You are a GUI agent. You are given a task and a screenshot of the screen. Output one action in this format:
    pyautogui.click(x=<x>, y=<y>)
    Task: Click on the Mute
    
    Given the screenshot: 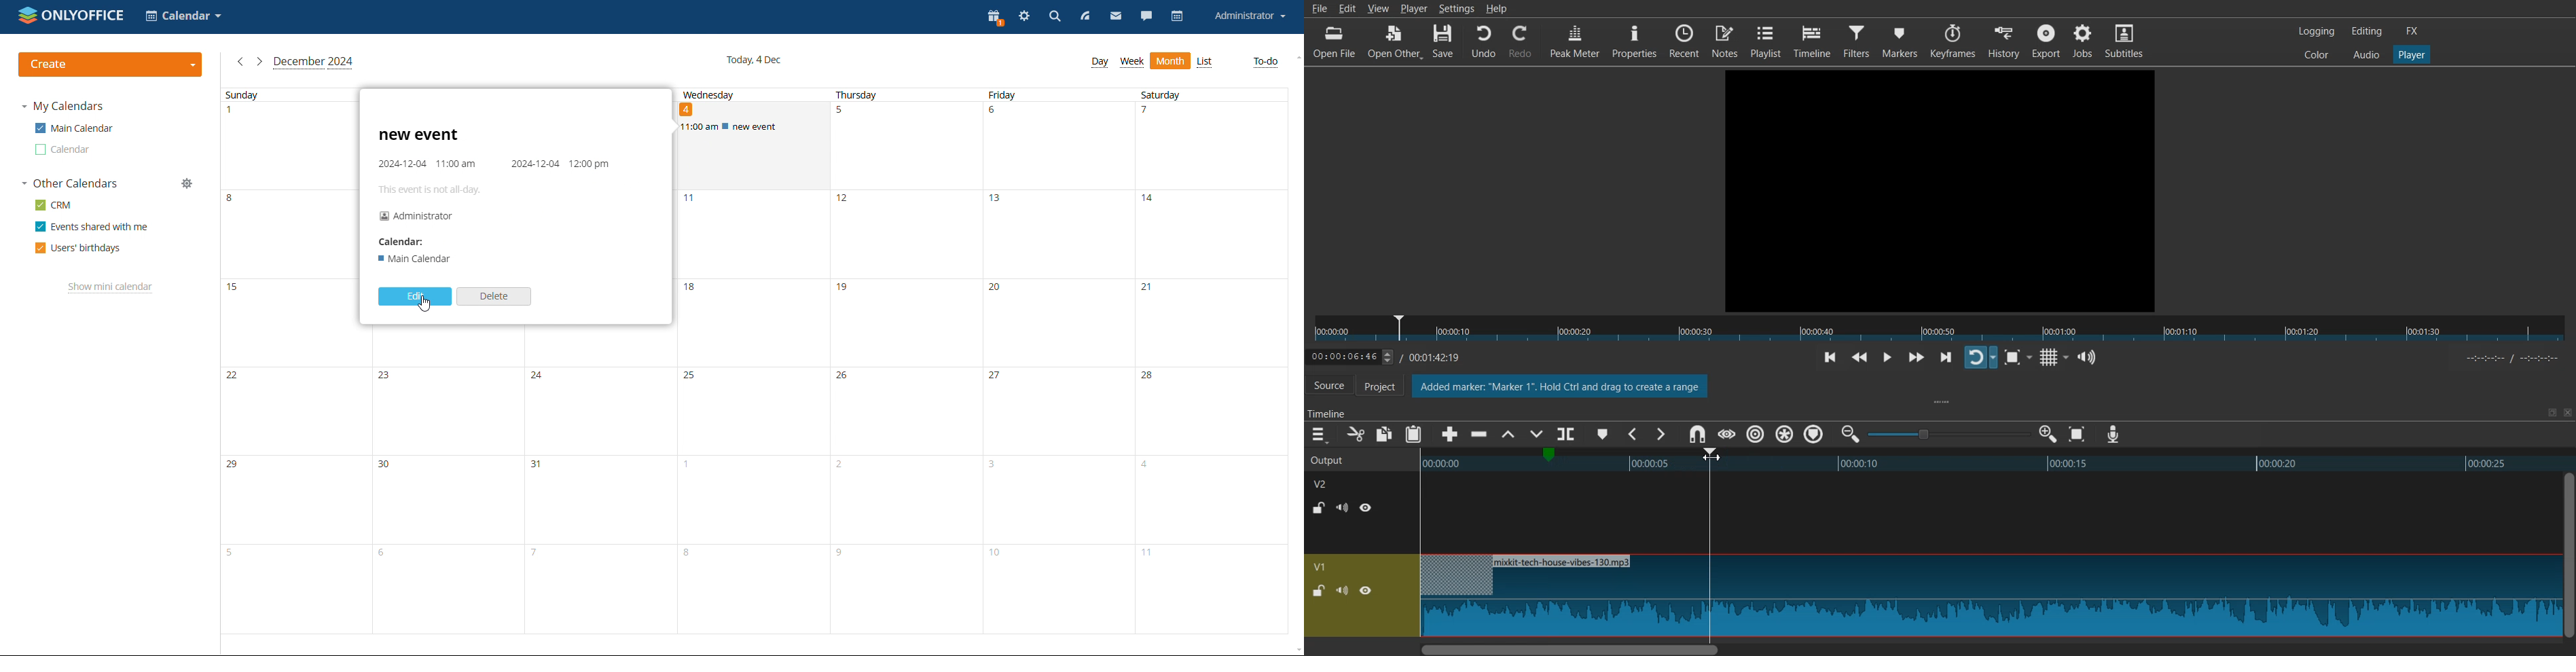 What is the action you would take?
    pyautogui.click(x=1342, y=590)
    